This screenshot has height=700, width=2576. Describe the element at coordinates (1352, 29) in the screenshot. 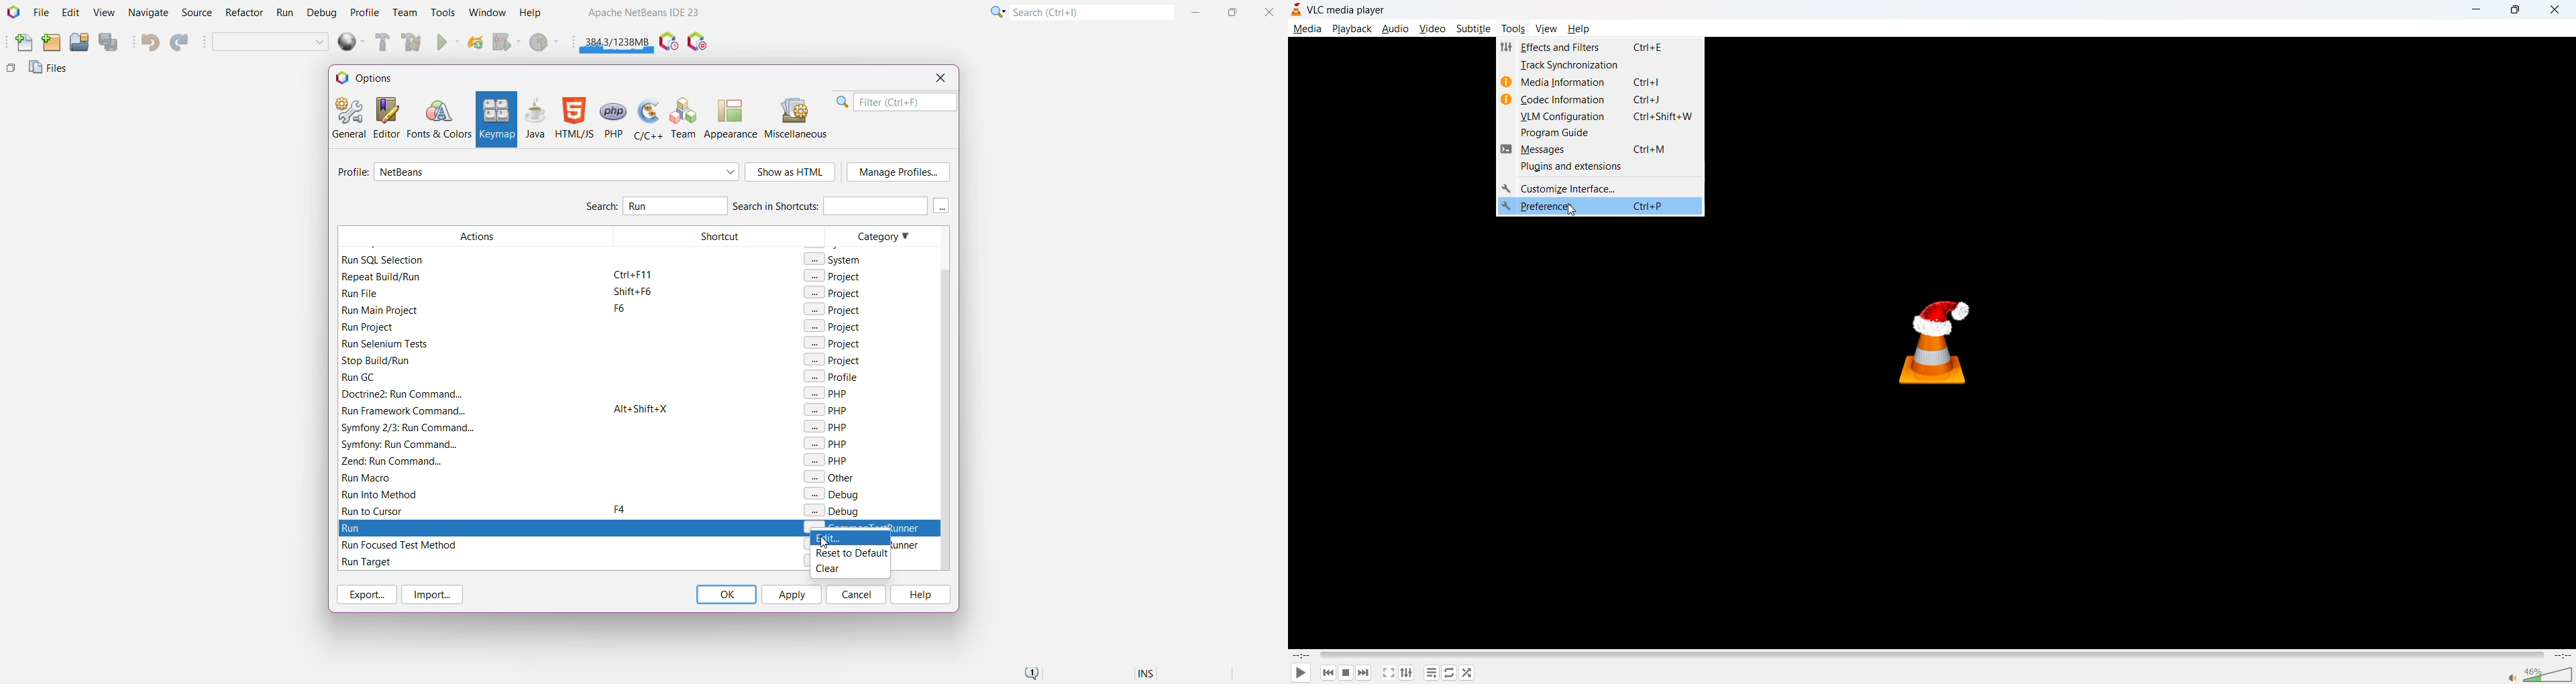

I see `playback` at that location.